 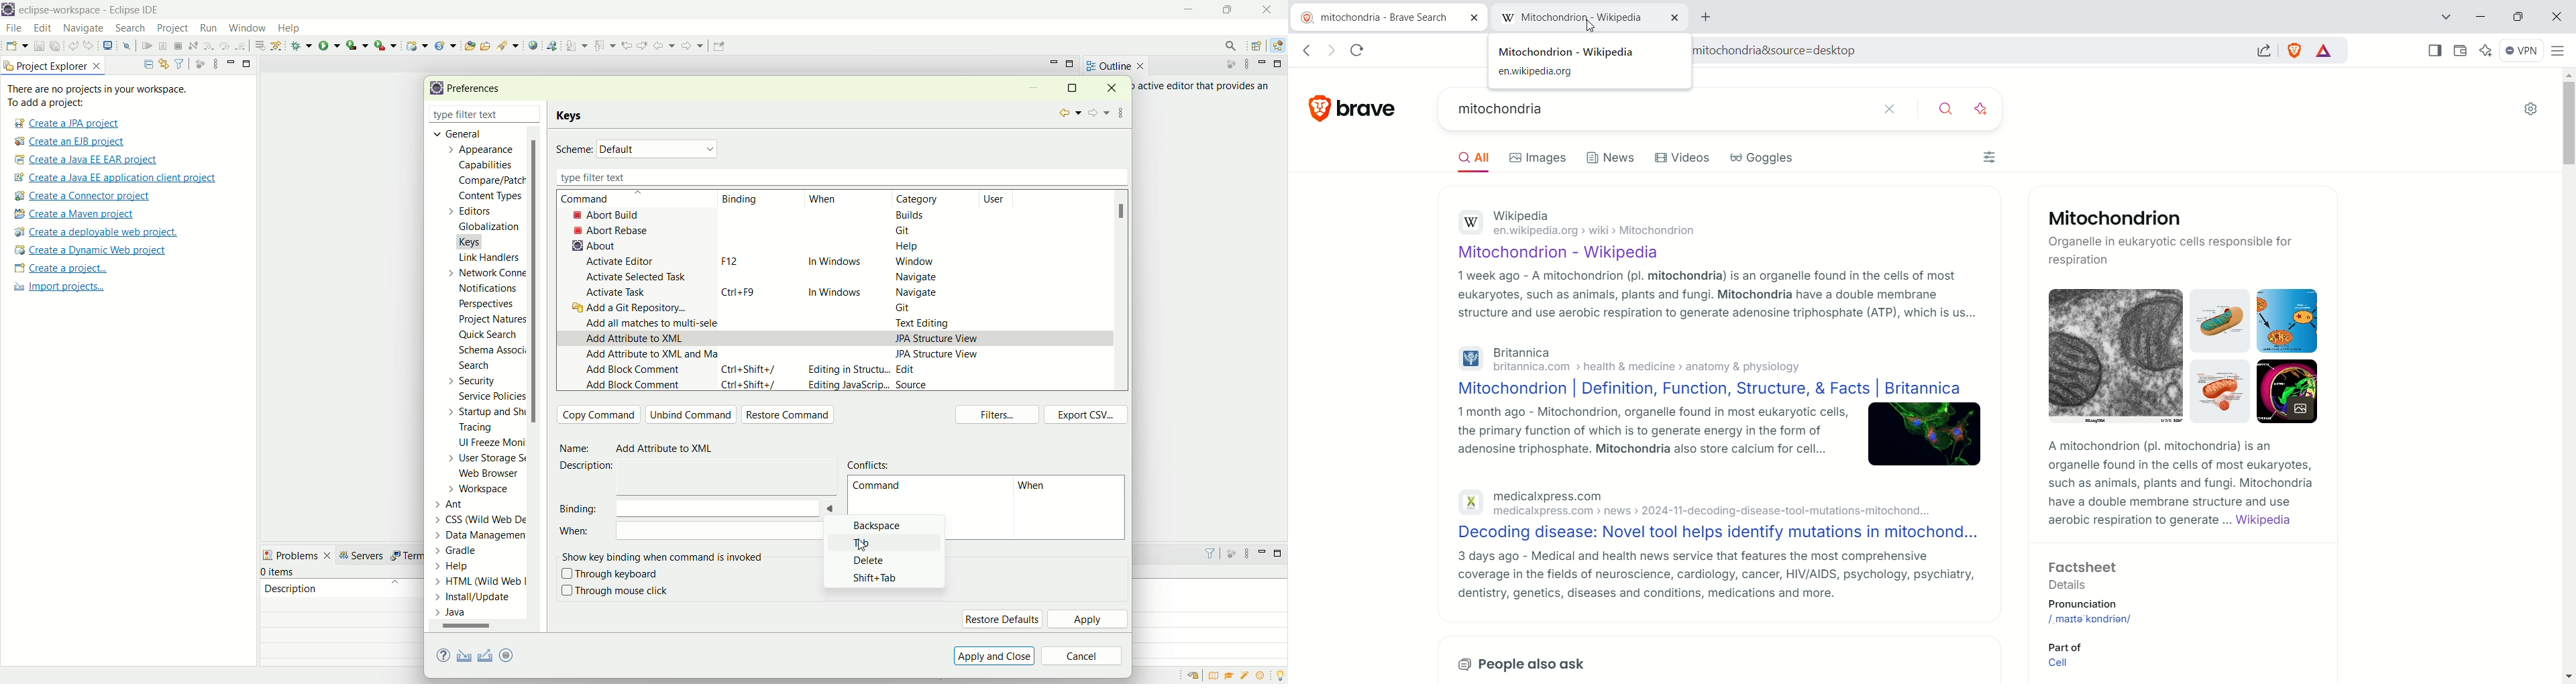 What do you see at coordinates (488, 166) in the screenshot?
I see `capabilities` at bounding box center [488, 166].